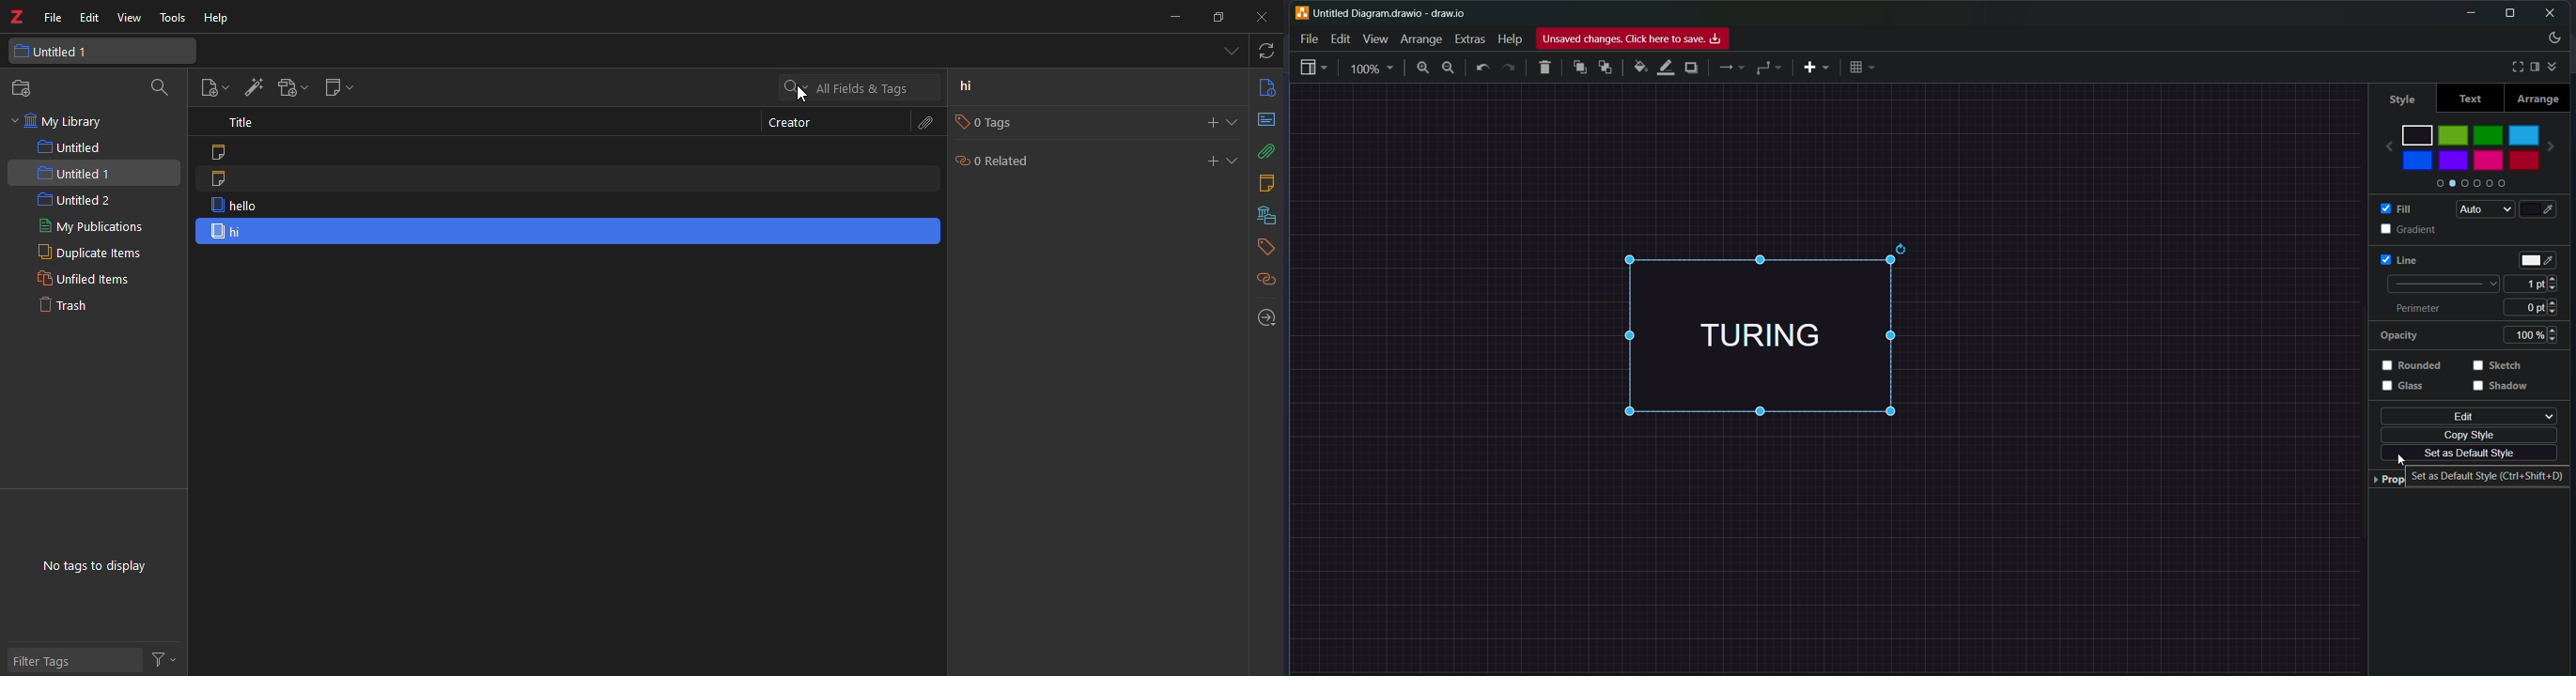 The width and height of the screenshot is (2576, 700). Describe the element at coordinates (2540, 257) in the screenshot. I see `text color` at that location.